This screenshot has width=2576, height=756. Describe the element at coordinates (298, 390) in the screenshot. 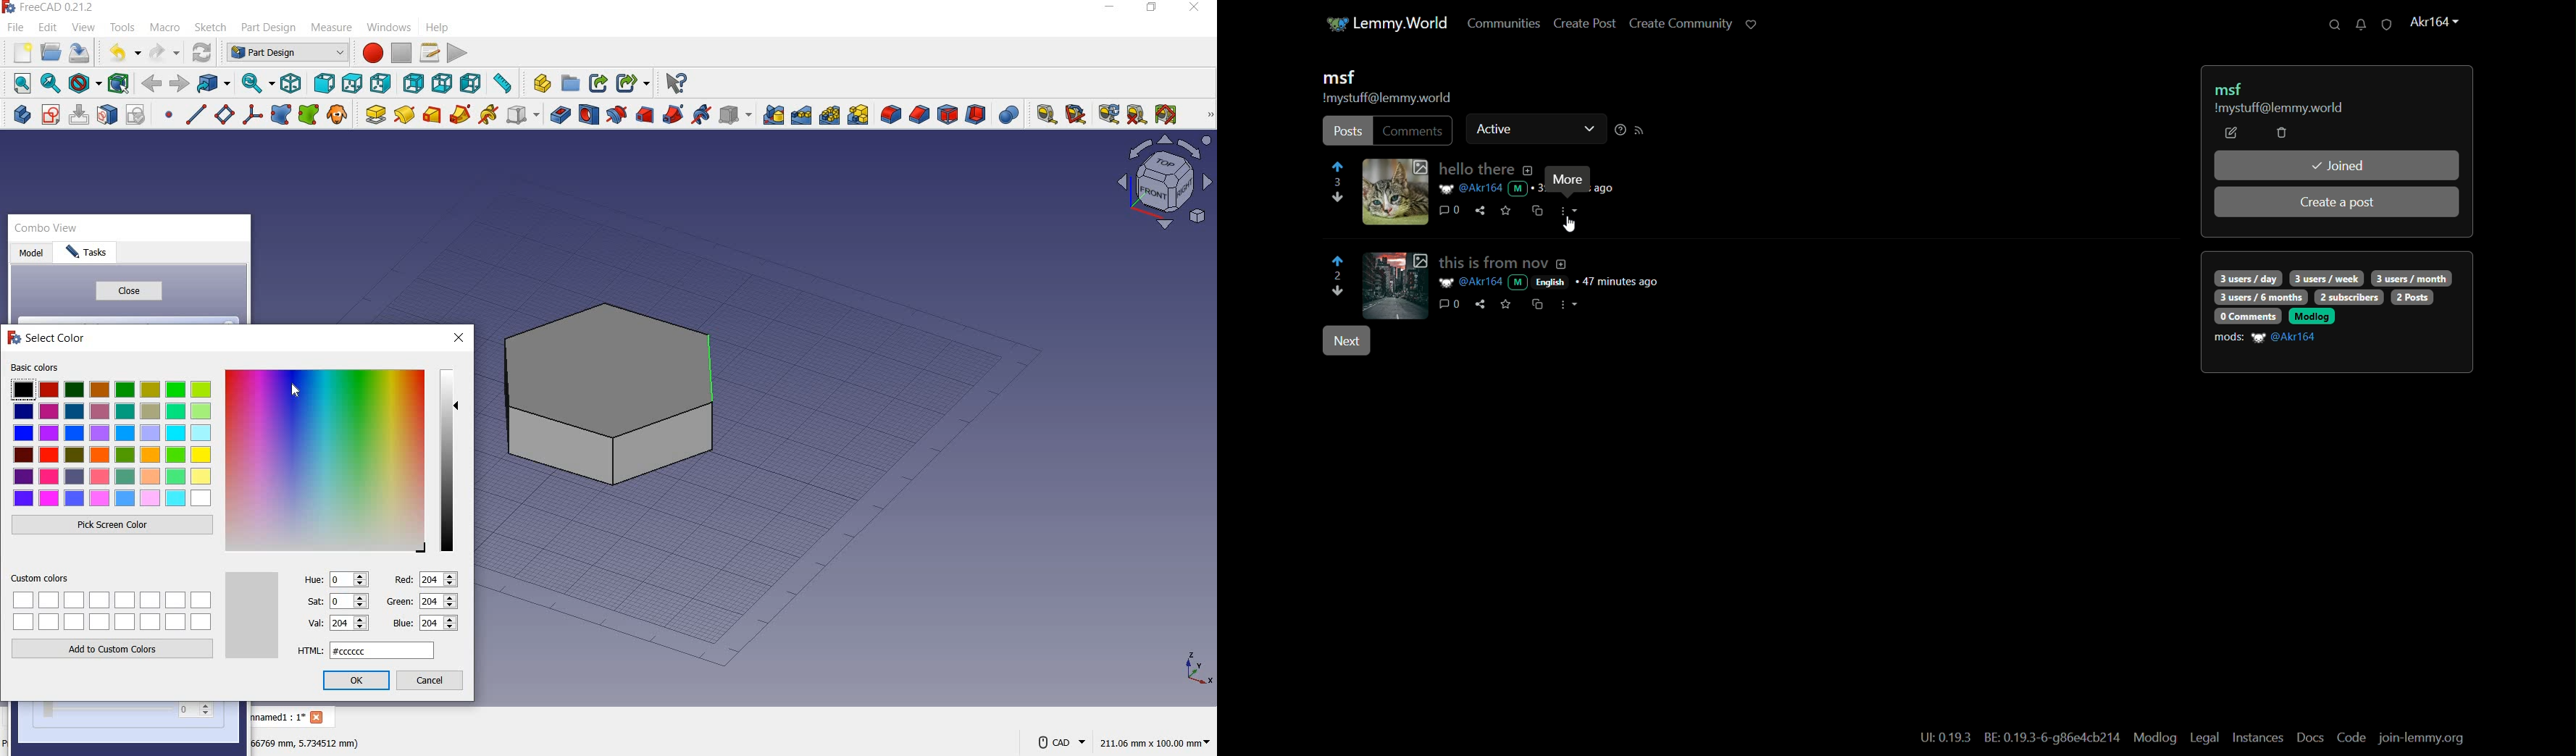

I see `cursor at base color` at that location.